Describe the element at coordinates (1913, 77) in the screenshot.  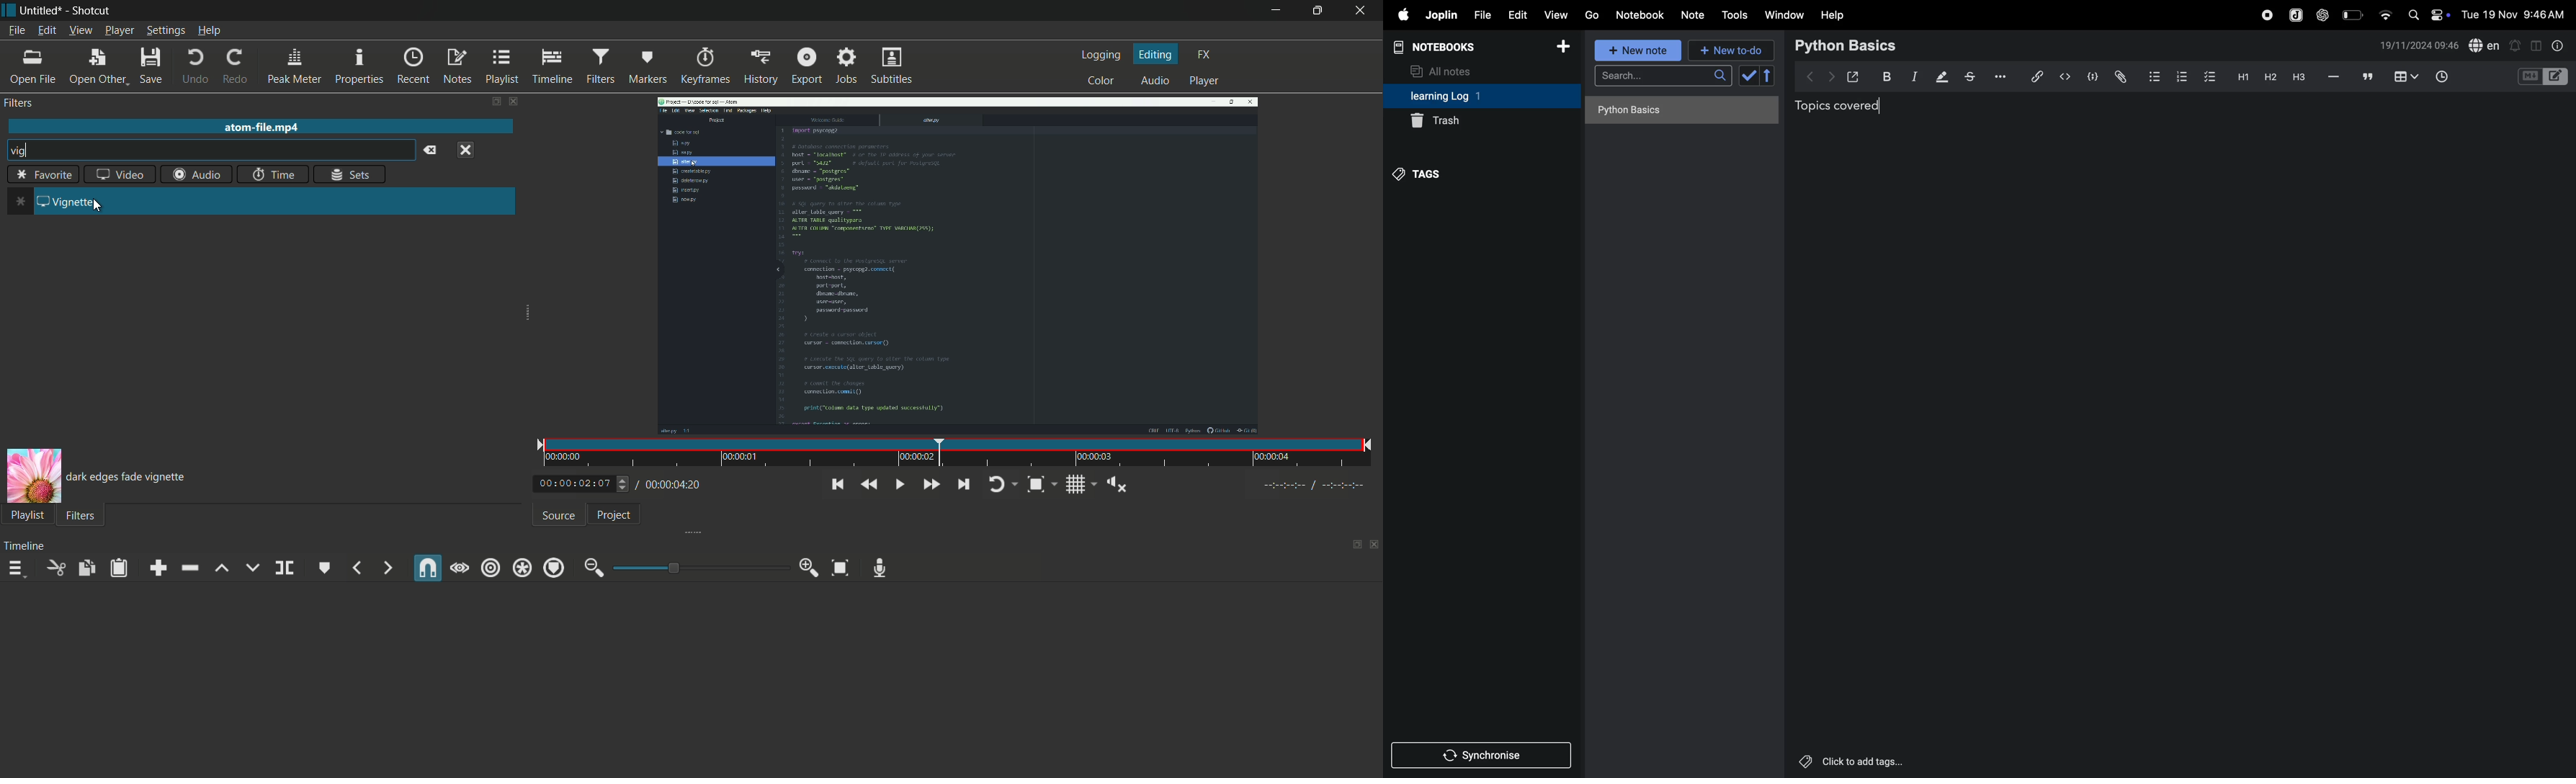
I see `itallic` at that location.